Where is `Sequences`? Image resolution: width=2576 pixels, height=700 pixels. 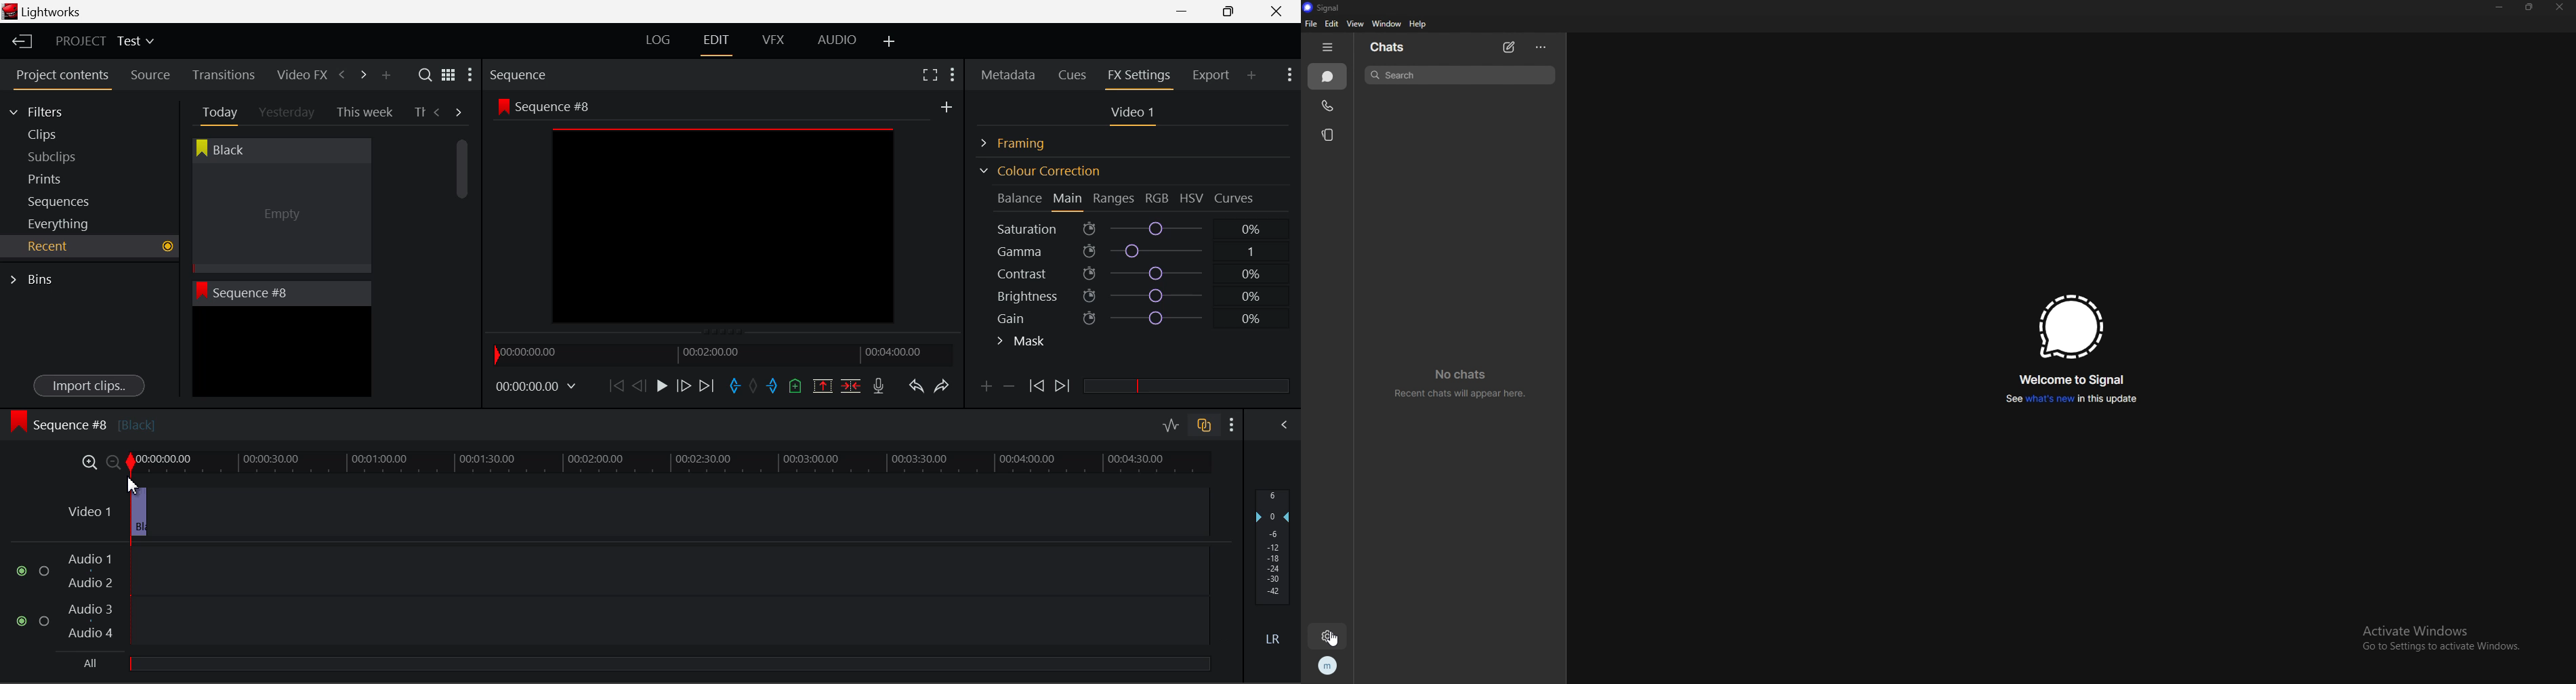
Sequences is located at coordinates (62, 200).